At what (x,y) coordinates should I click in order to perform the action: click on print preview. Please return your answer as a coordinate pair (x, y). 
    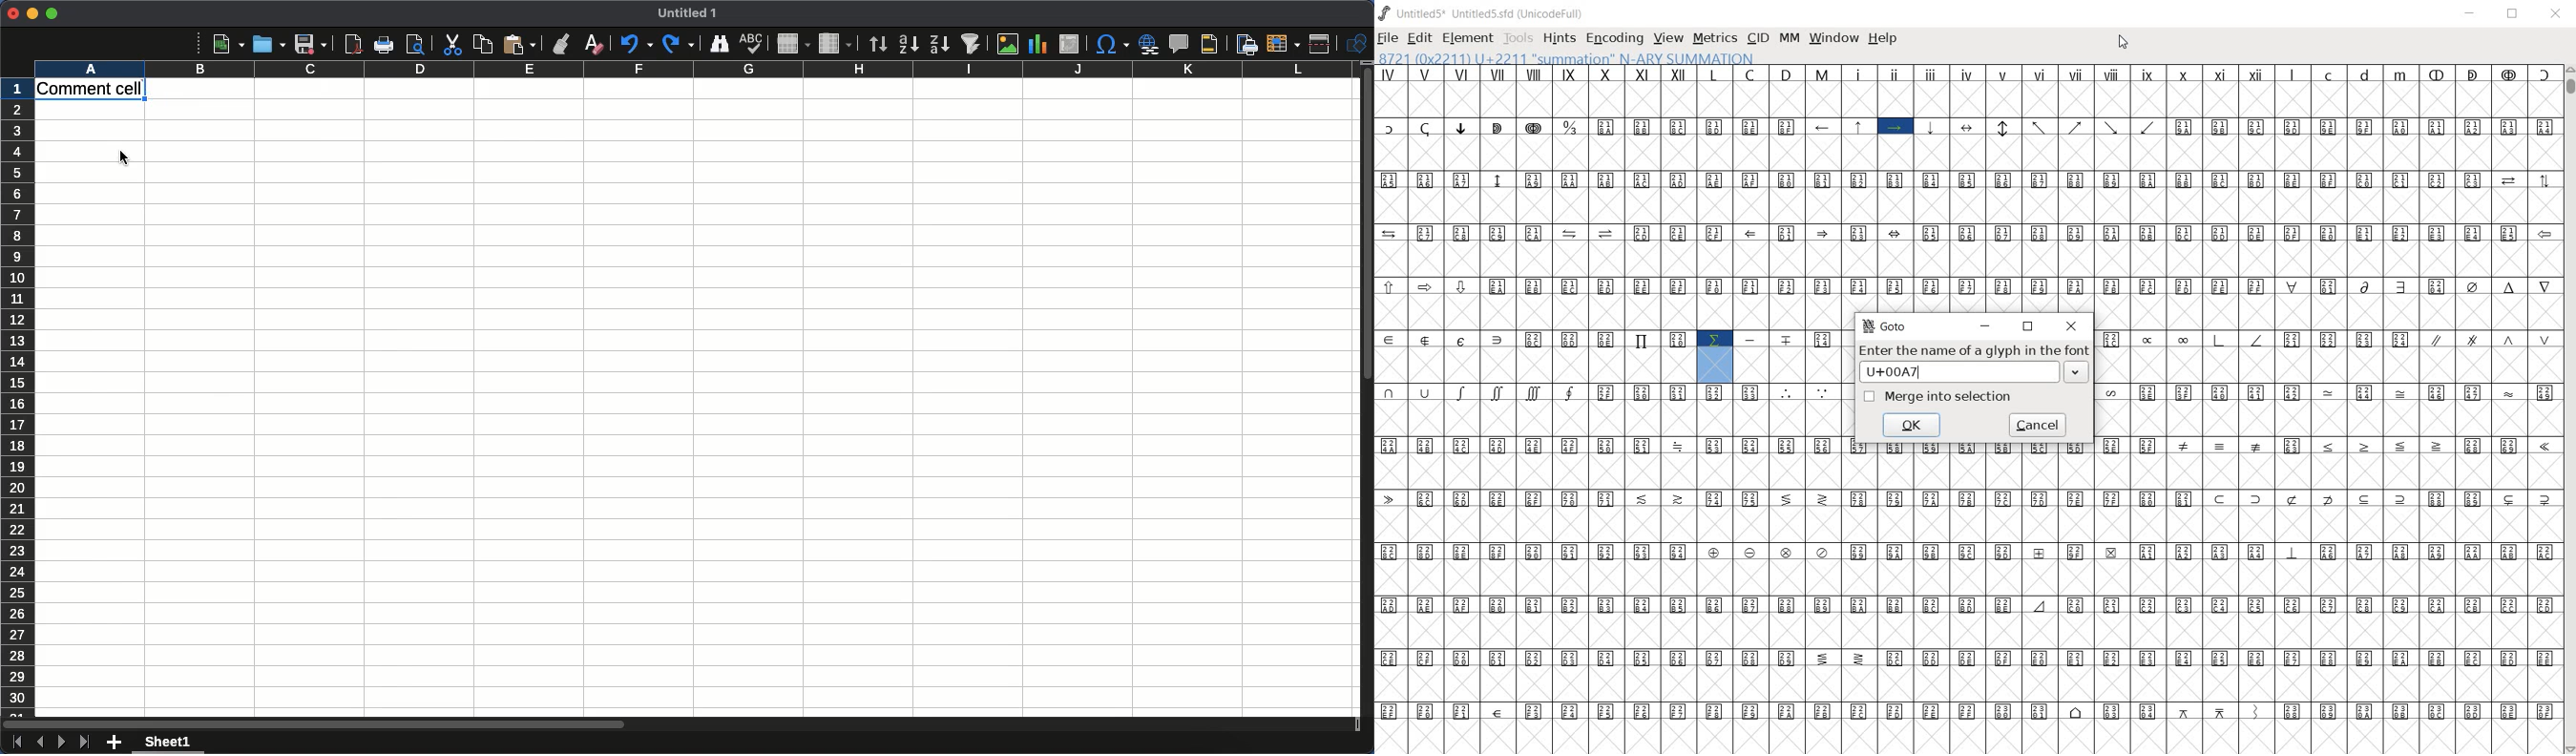
    Looking at the image, I should click on (420, 42).